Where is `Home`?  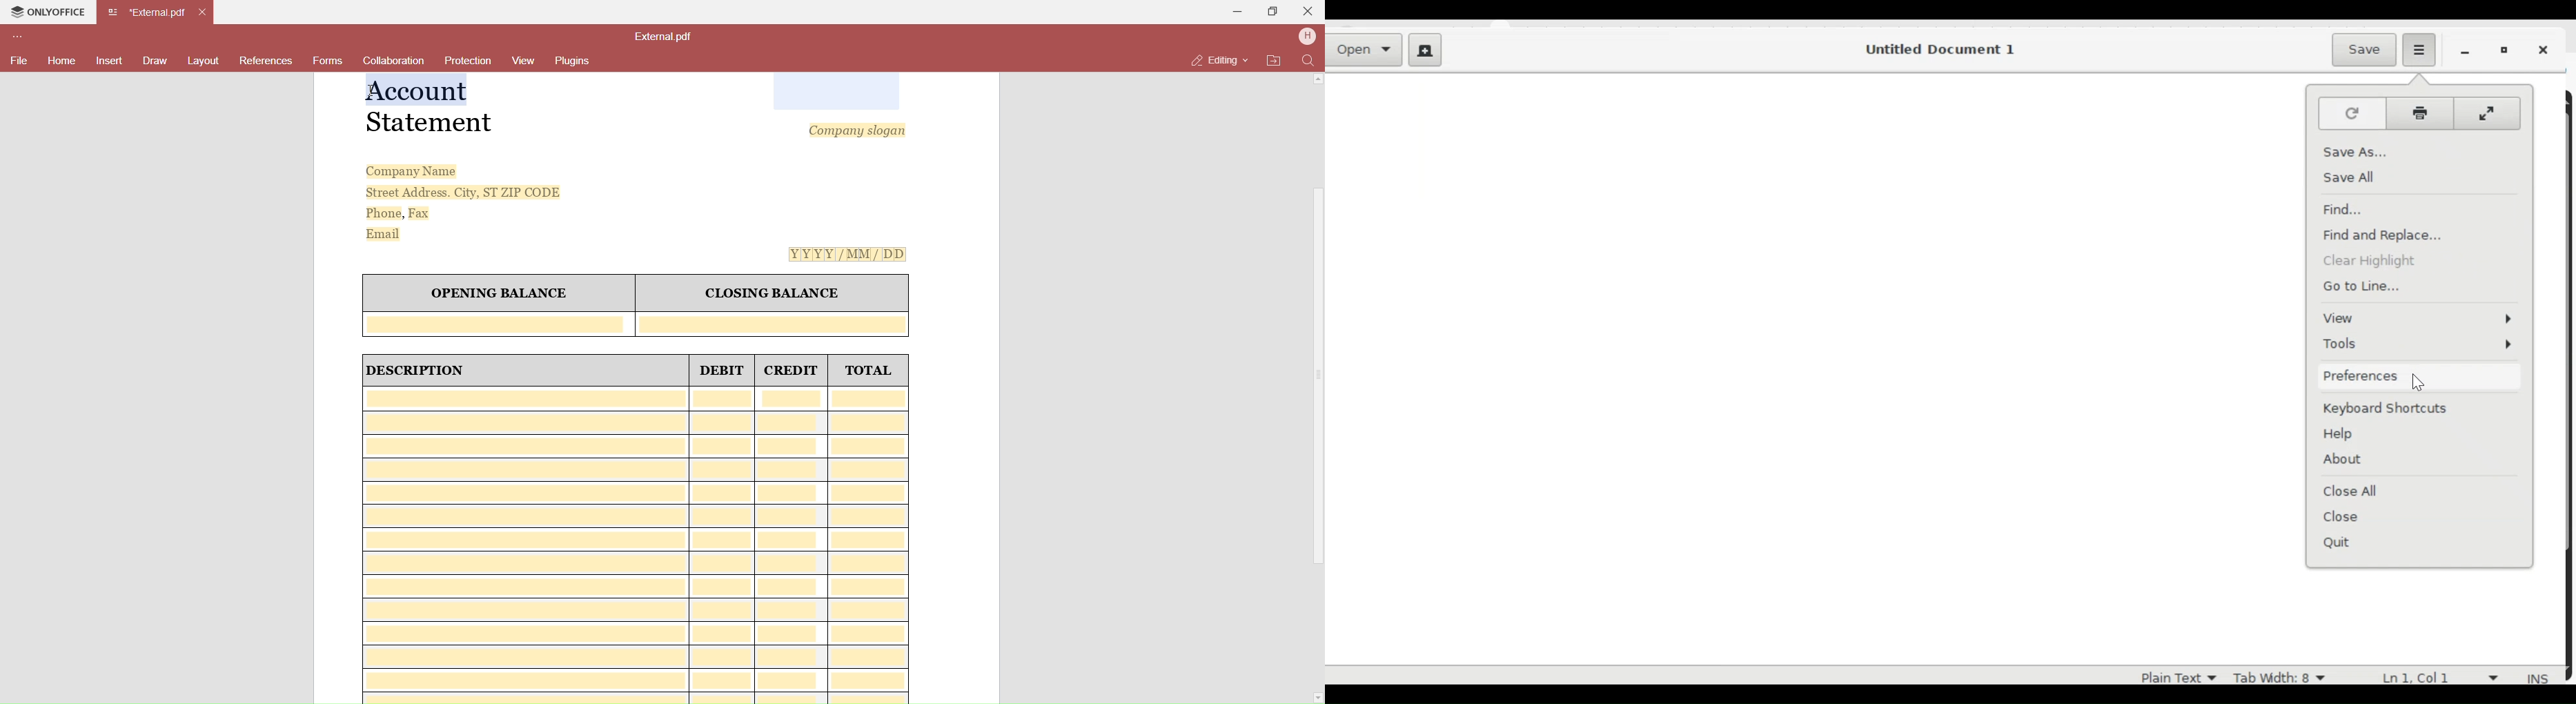 Home is located at coordinates (63, 62).